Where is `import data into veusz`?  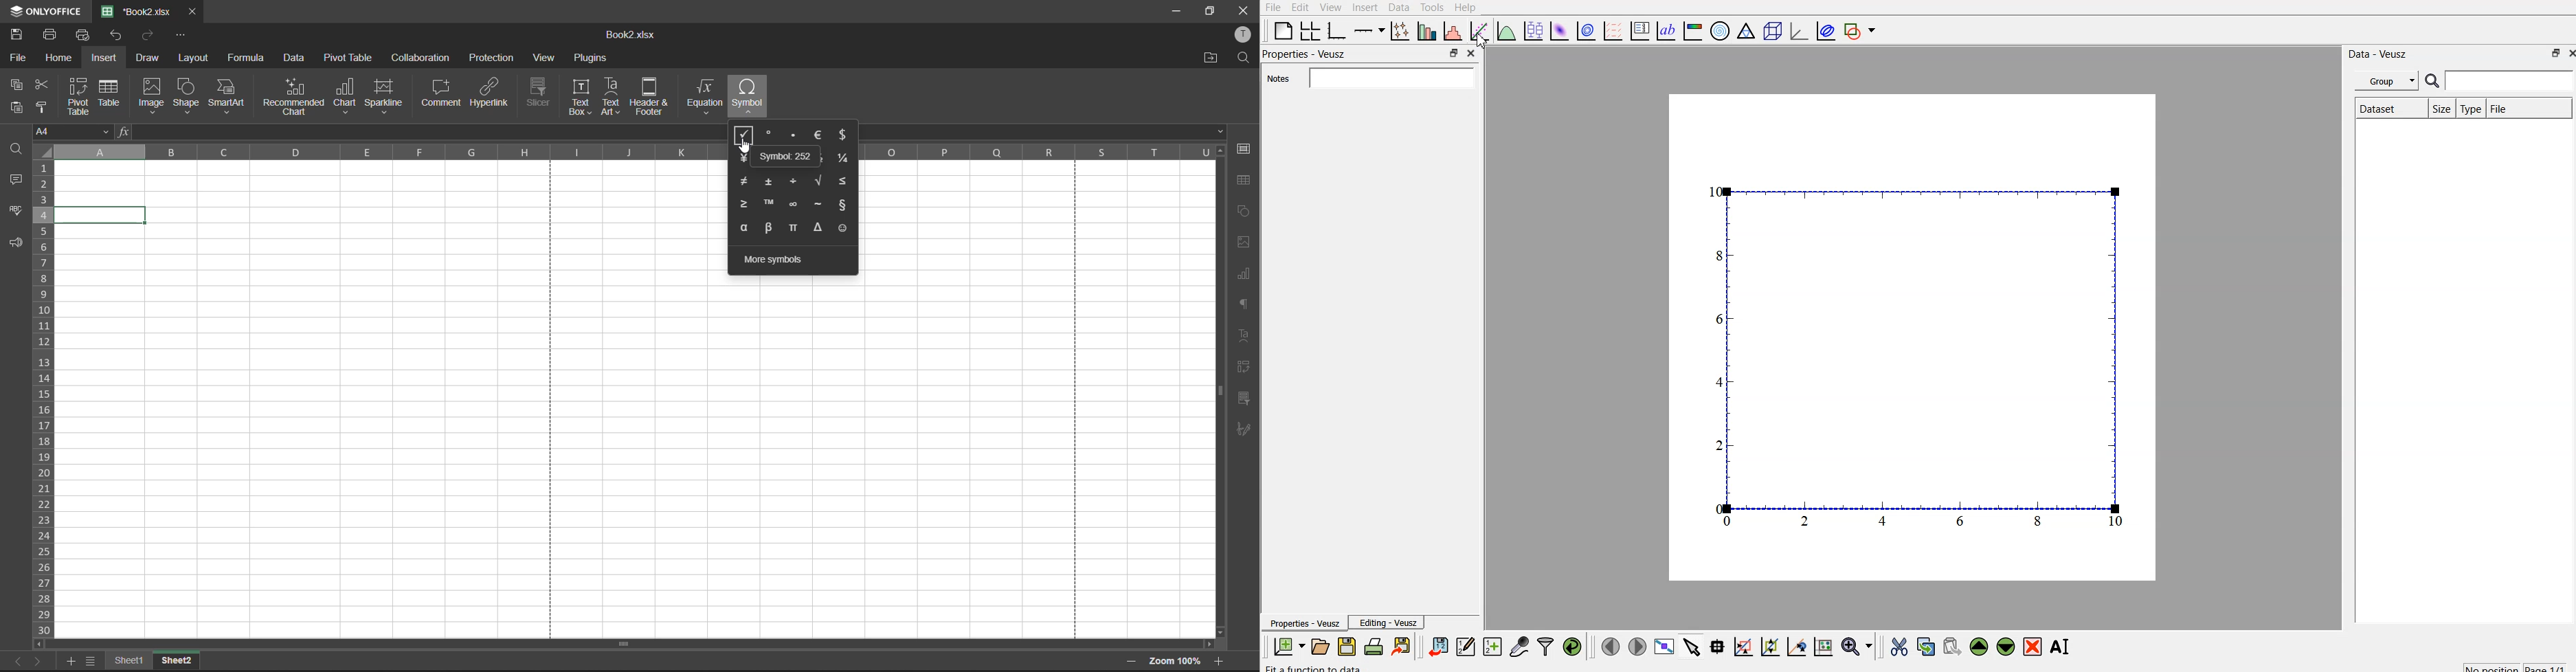
import data into veusz is located at coordinates (1439, 647).